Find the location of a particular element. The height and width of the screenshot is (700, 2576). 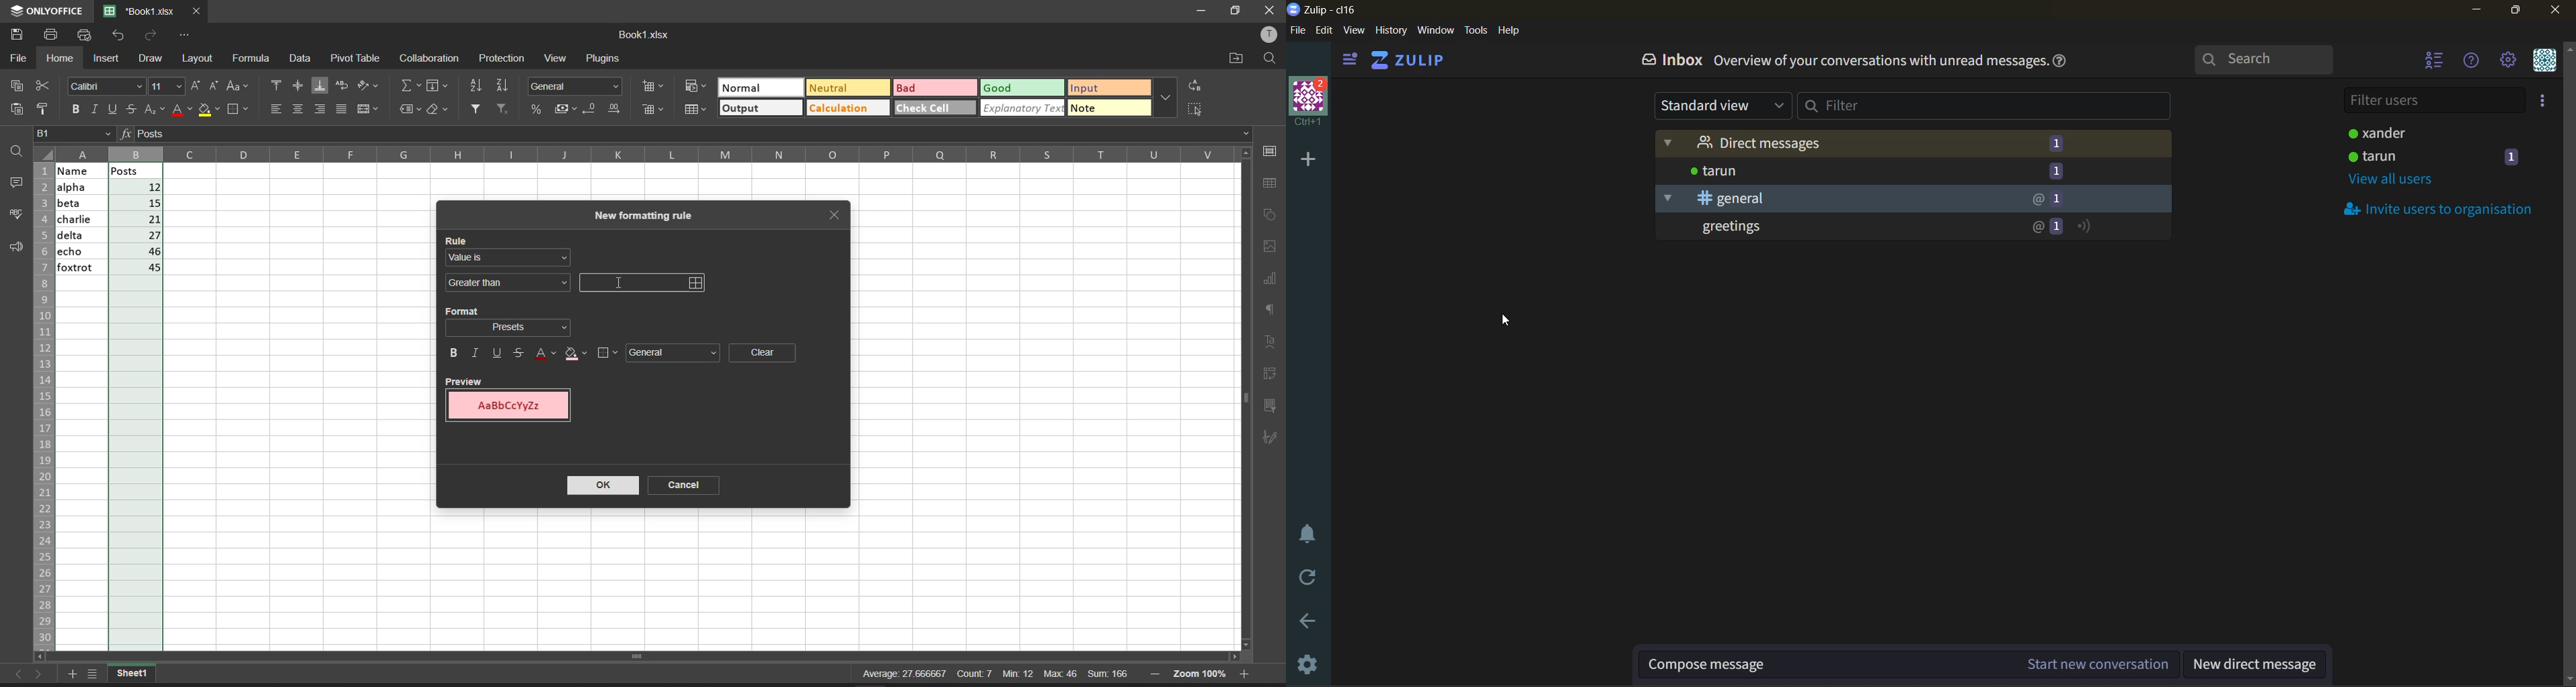

hide user list is located at coordinates (2433, 61).